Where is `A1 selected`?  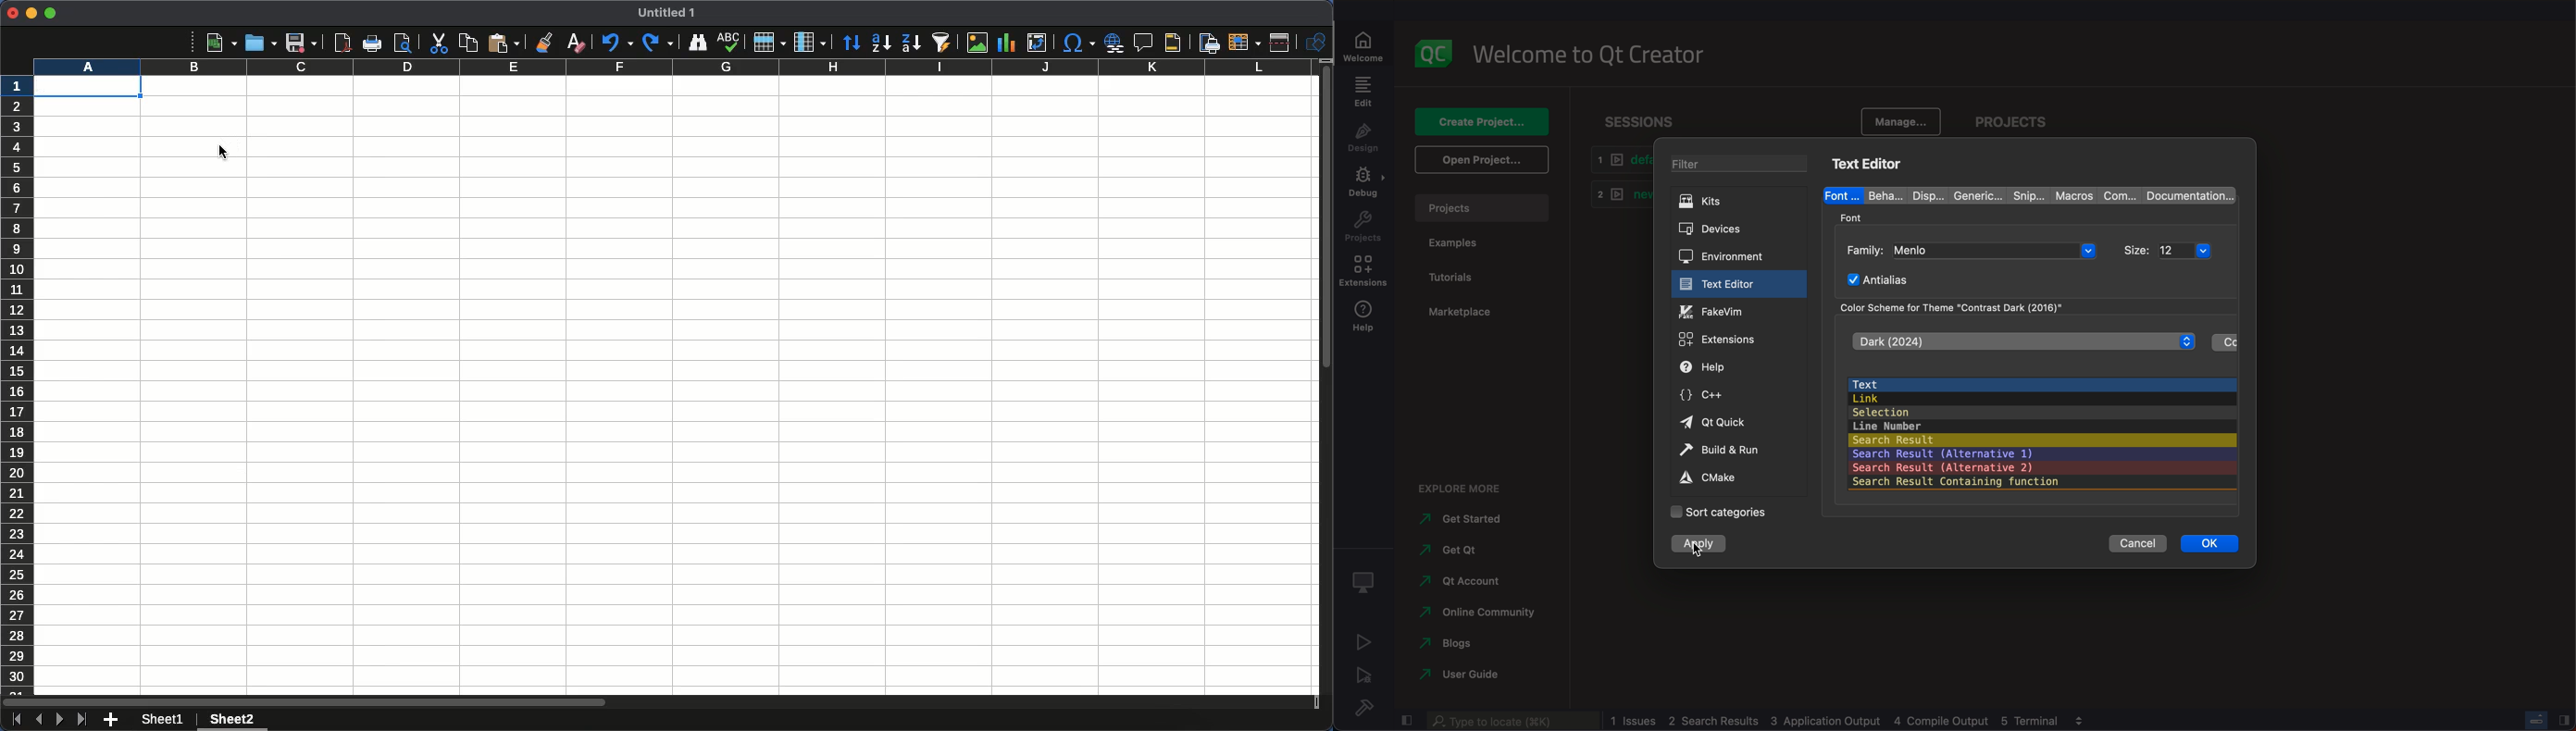 A1 selected is located at coordinates (87, 86).